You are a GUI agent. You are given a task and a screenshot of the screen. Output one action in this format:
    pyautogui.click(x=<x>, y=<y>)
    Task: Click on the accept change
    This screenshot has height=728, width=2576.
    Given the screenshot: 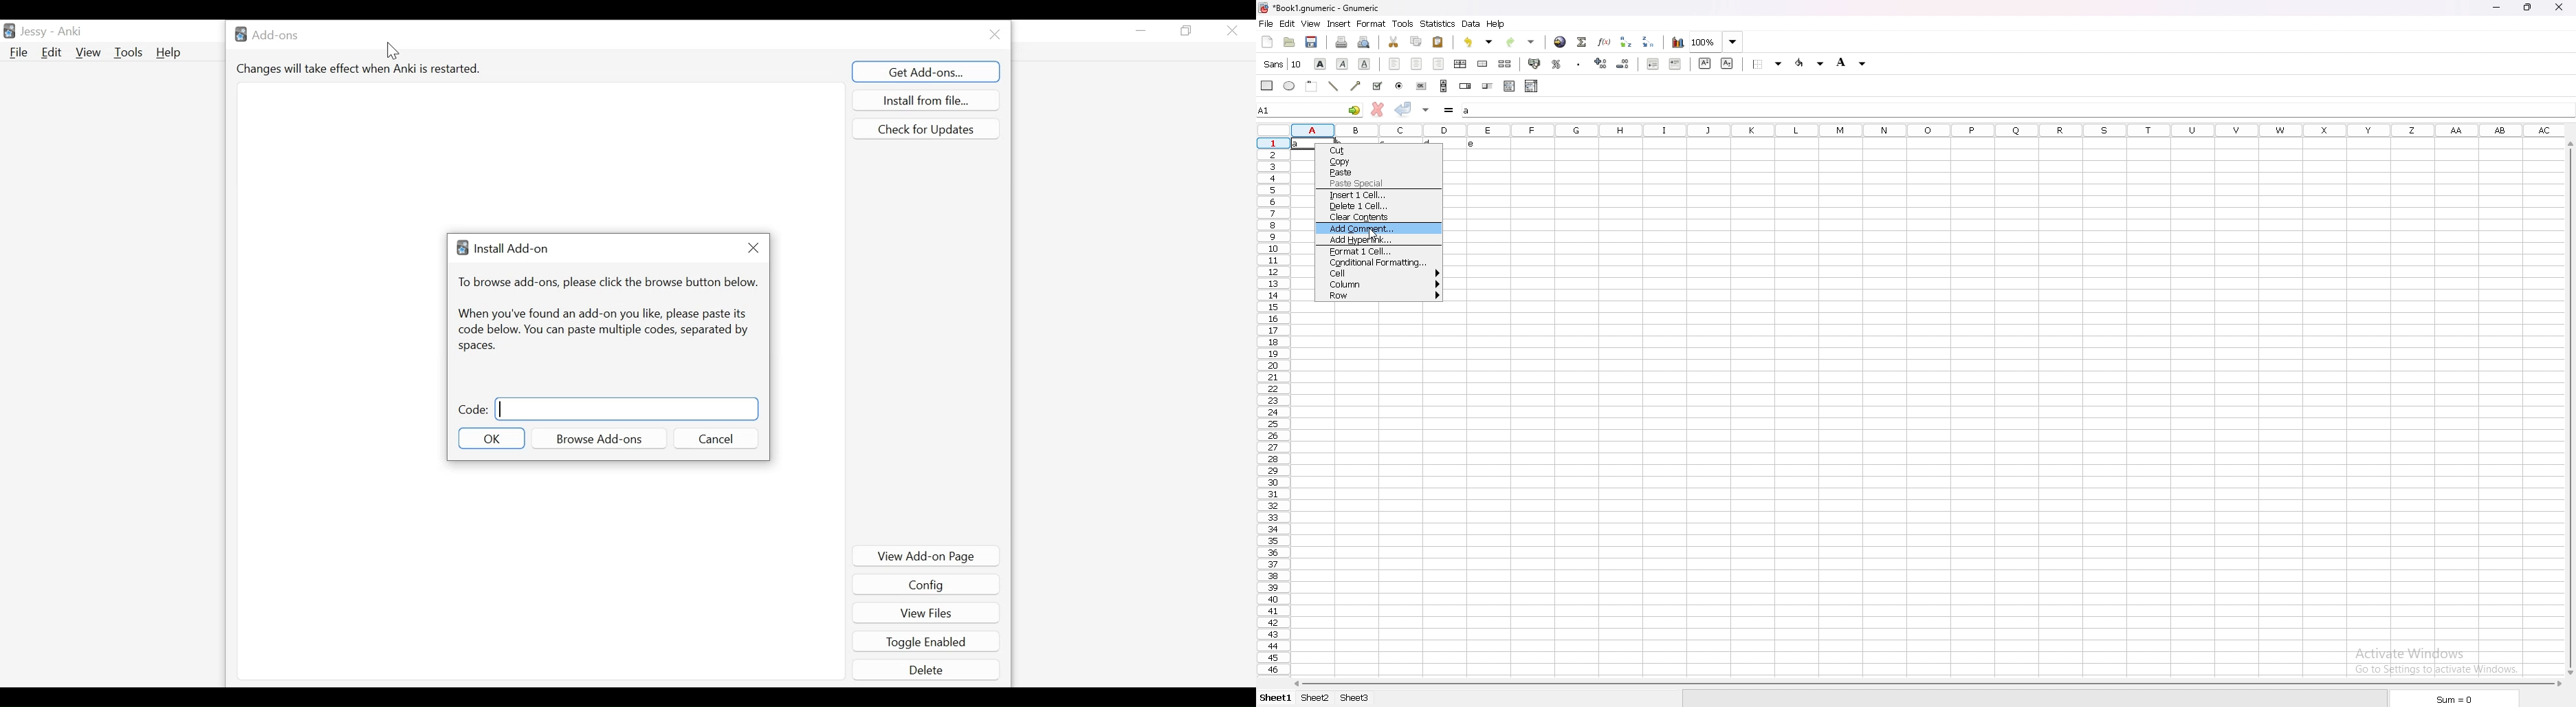 What is the action you would take?
    pyautogui.click(x=1403, y=109)
    